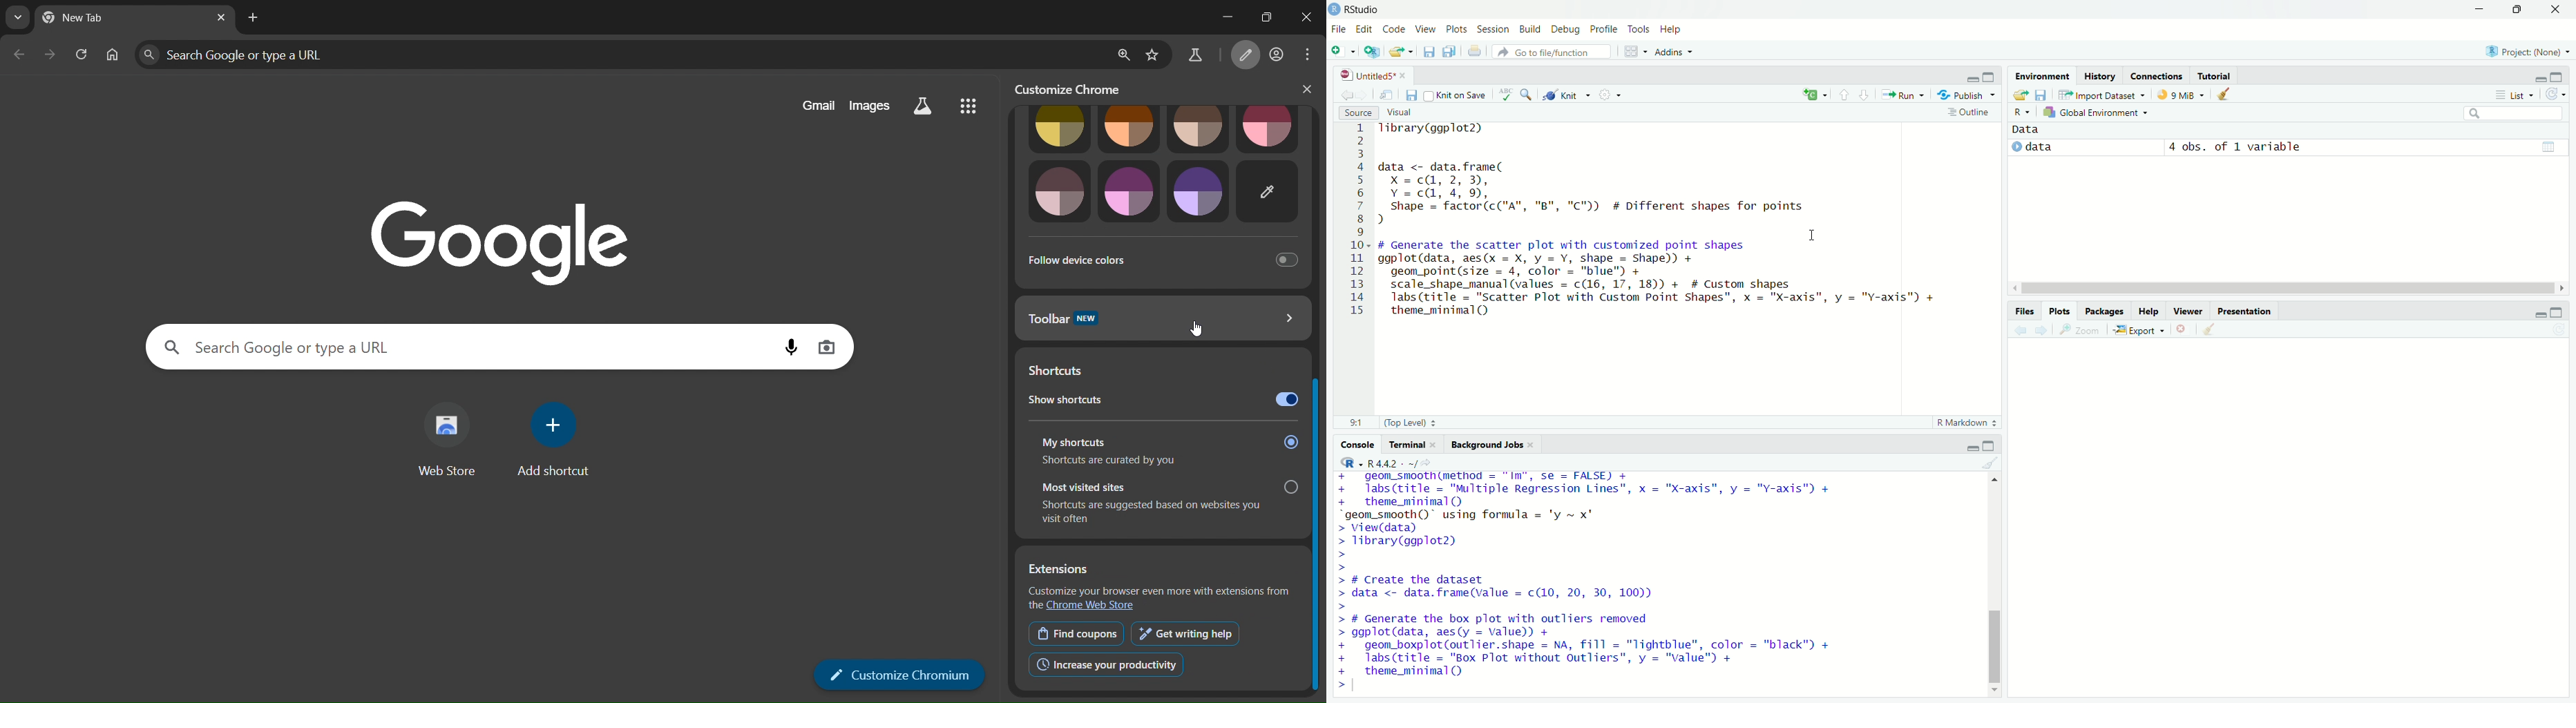 The image size is (2576, 728). What do you see at coordinates (1358, 221) in the screenshot?
I see `Line numbers` at bounding box center [1358, 221].